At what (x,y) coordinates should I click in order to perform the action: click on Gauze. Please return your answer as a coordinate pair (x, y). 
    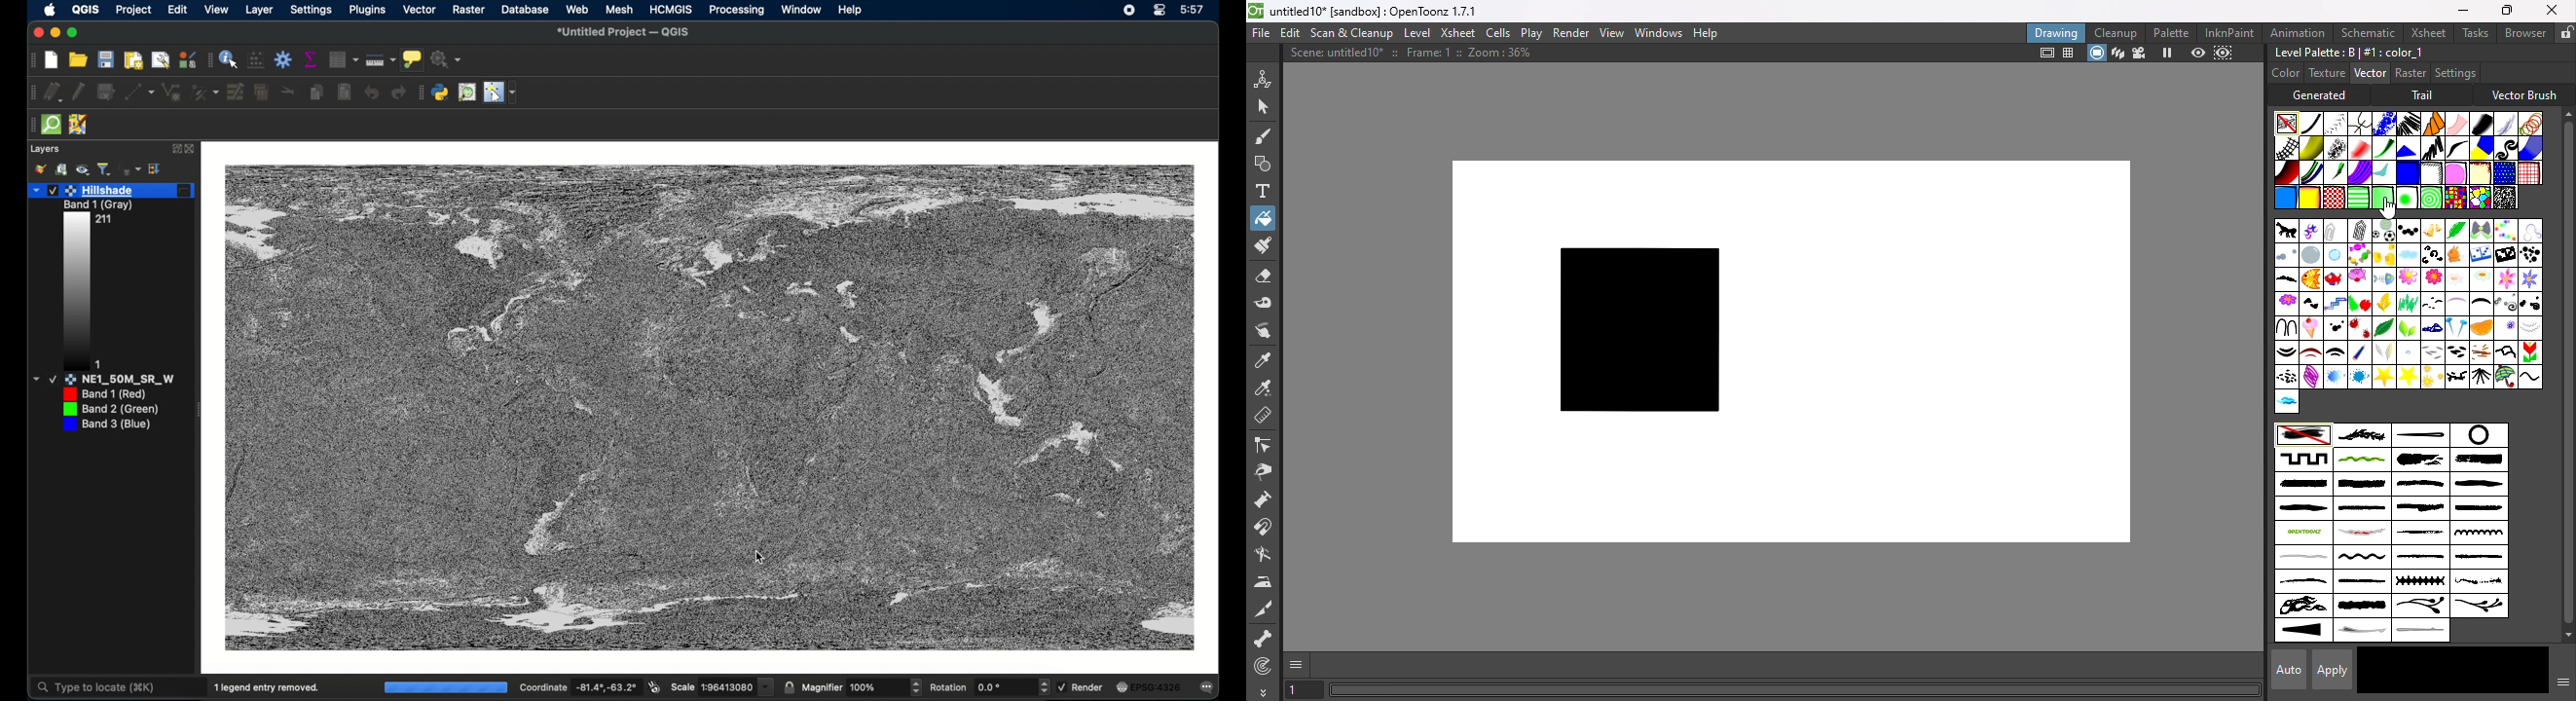
    Looking at the image, I should click on (2288, 148).